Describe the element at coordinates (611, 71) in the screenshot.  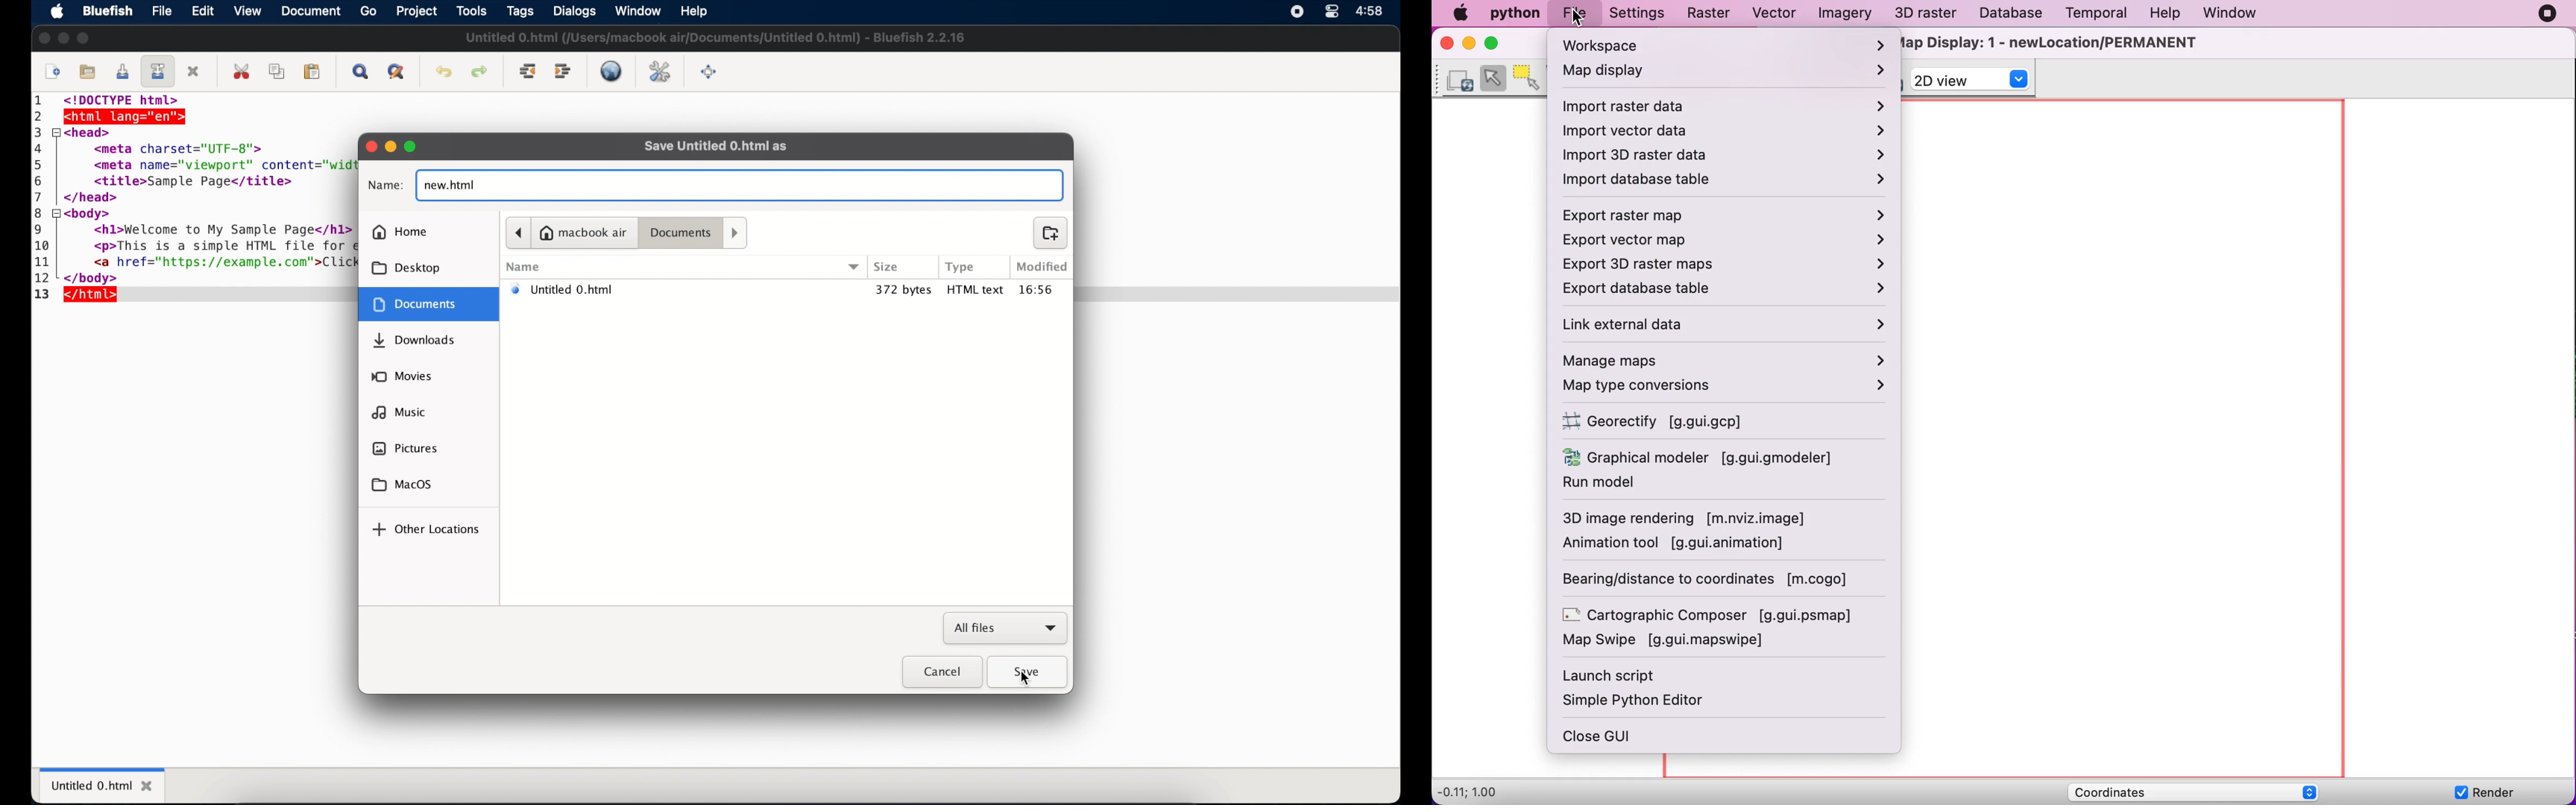
I see `live preview` at that location.